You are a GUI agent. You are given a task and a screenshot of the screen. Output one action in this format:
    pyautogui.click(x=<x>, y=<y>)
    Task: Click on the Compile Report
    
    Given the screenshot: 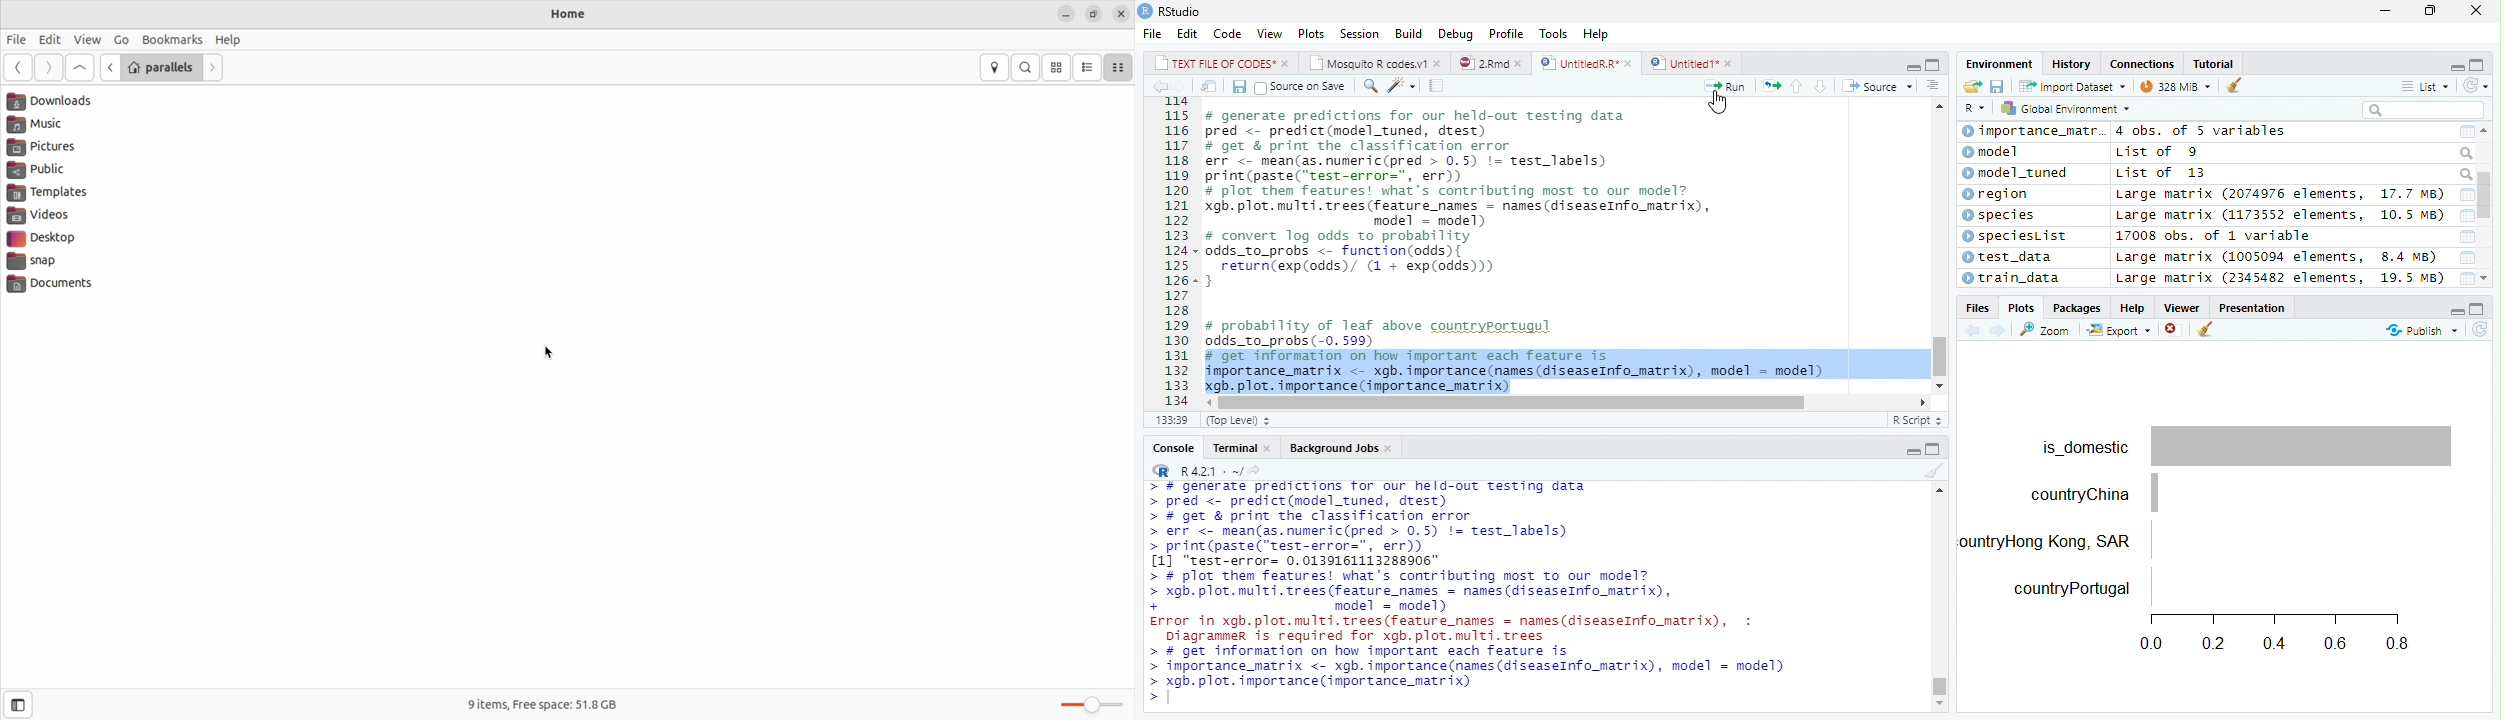 What is the action you would take?
    pyautogui.click(x=1436, y=85)
    